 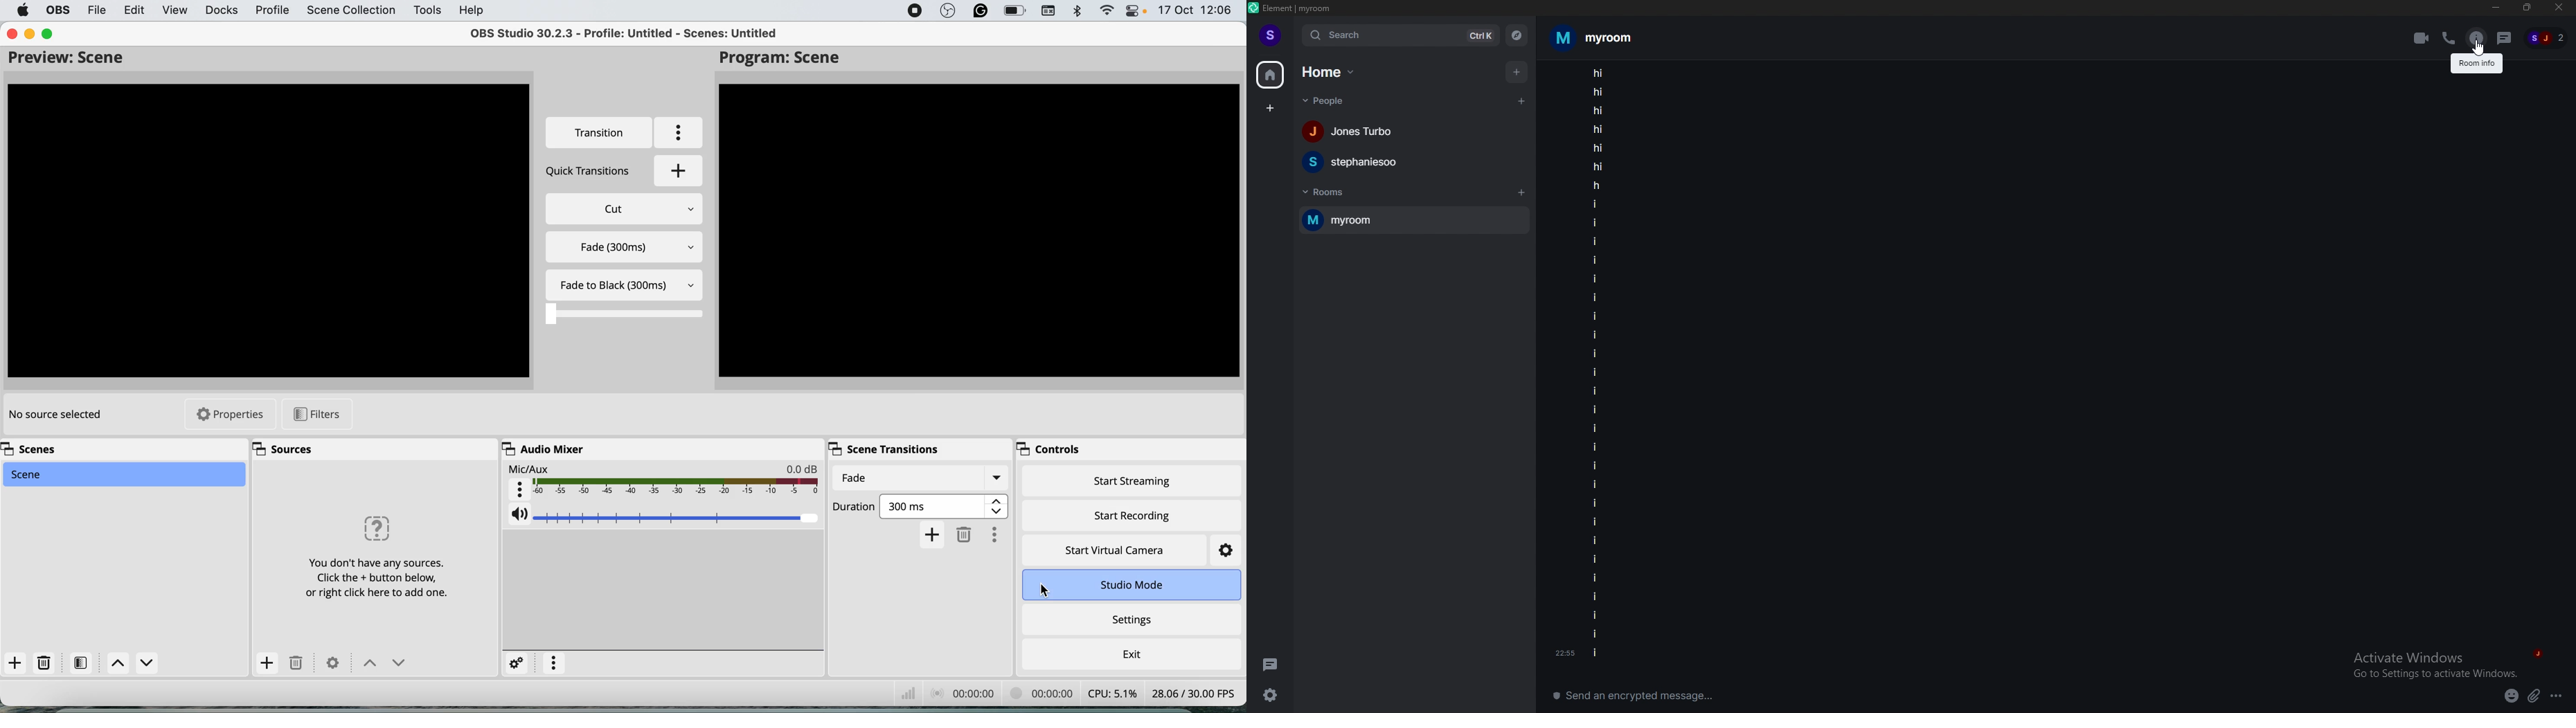 I want to click on scene transitions, so click(x=883, y=450).